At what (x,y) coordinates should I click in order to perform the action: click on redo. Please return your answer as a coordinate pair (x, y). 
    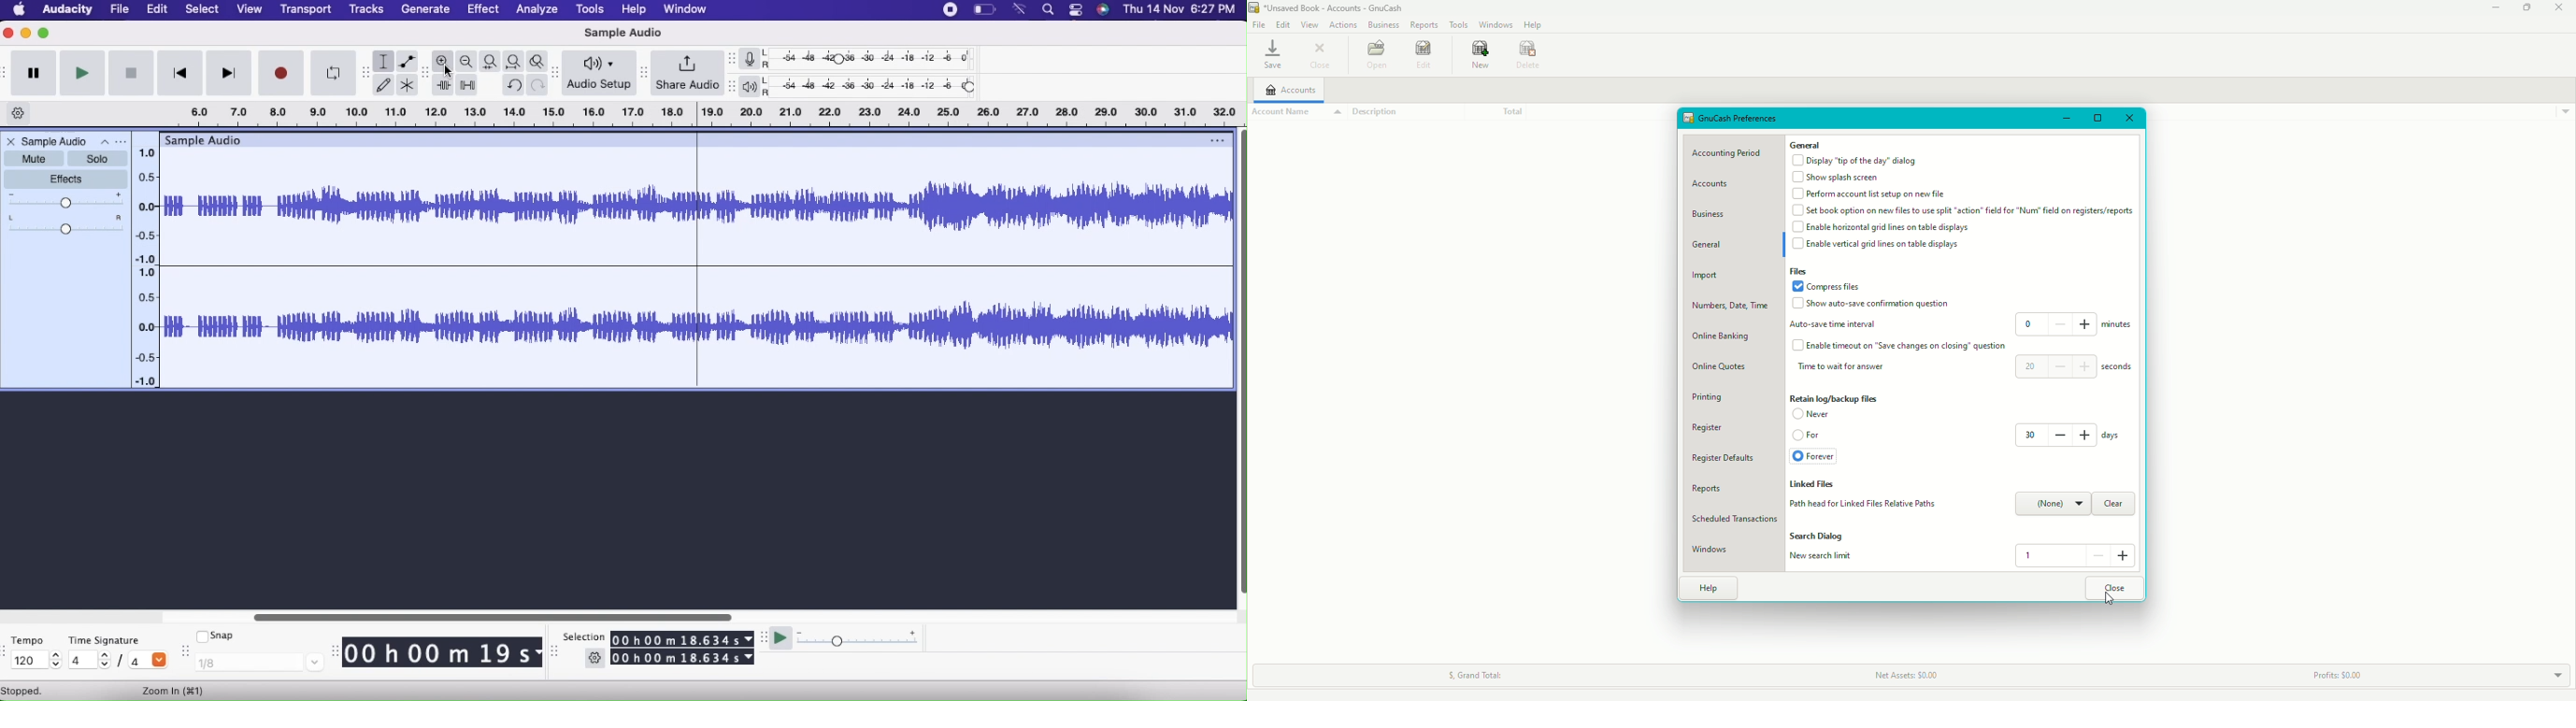
    Looking at the image, I should click on (517, 86).